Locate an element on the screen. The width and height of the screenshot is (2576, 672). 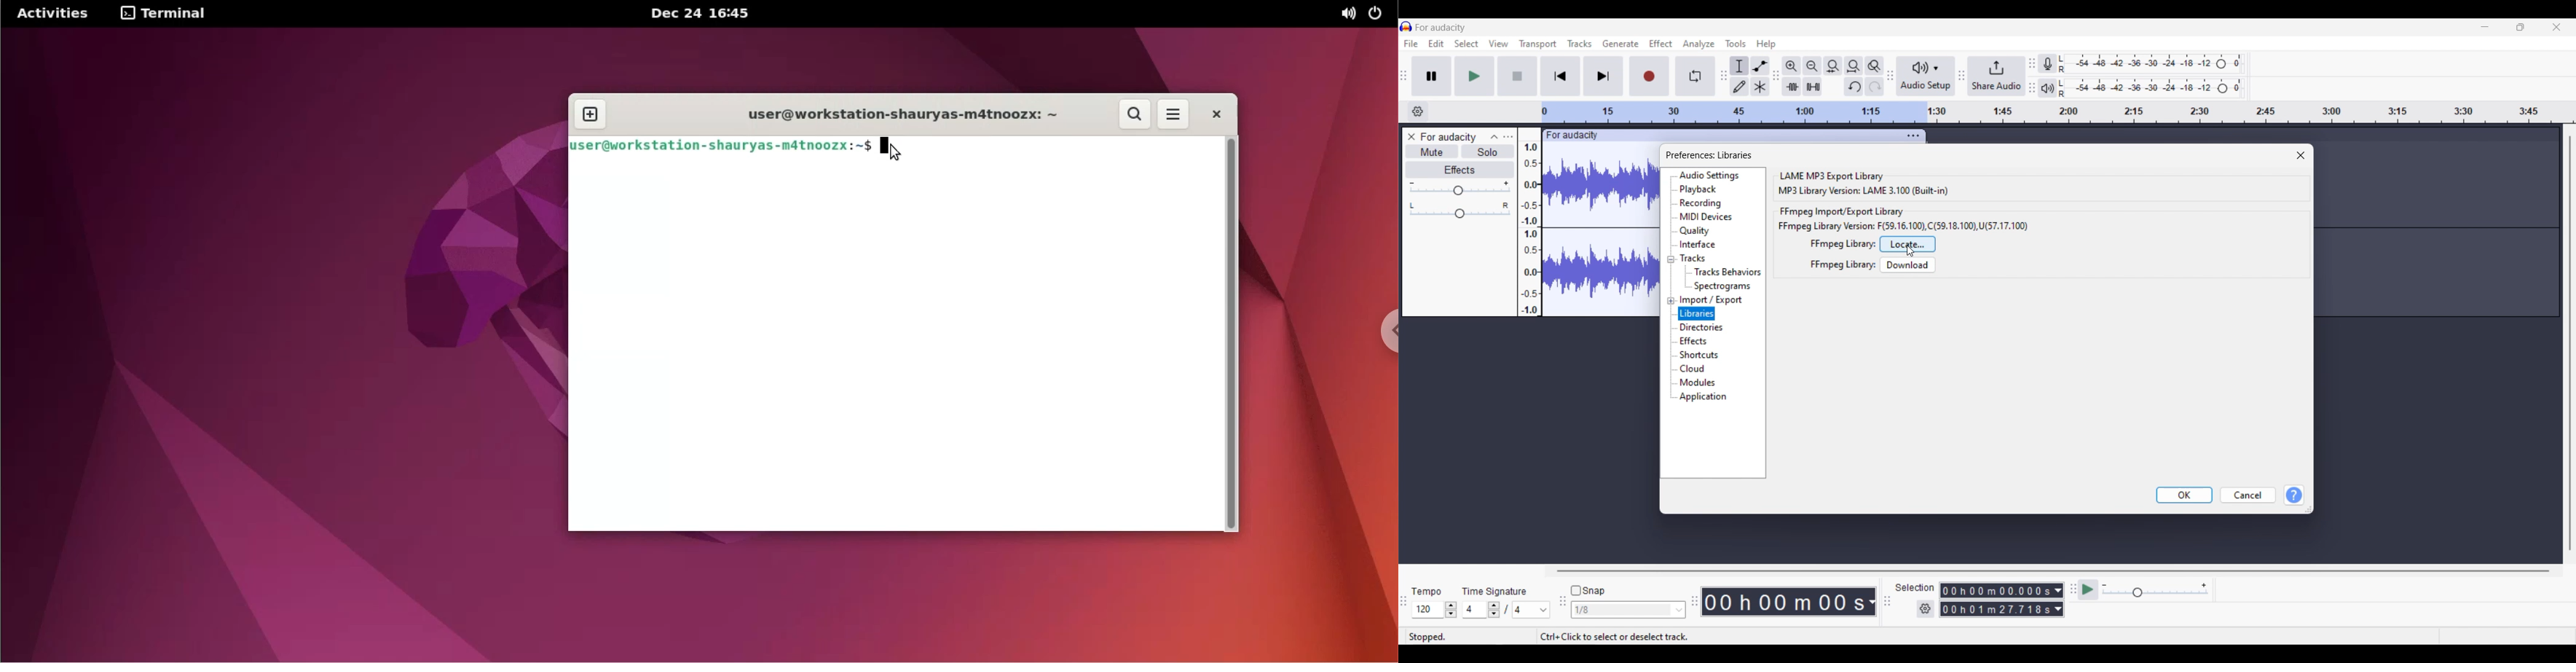
Quality is located at coordinates (1697, 231).